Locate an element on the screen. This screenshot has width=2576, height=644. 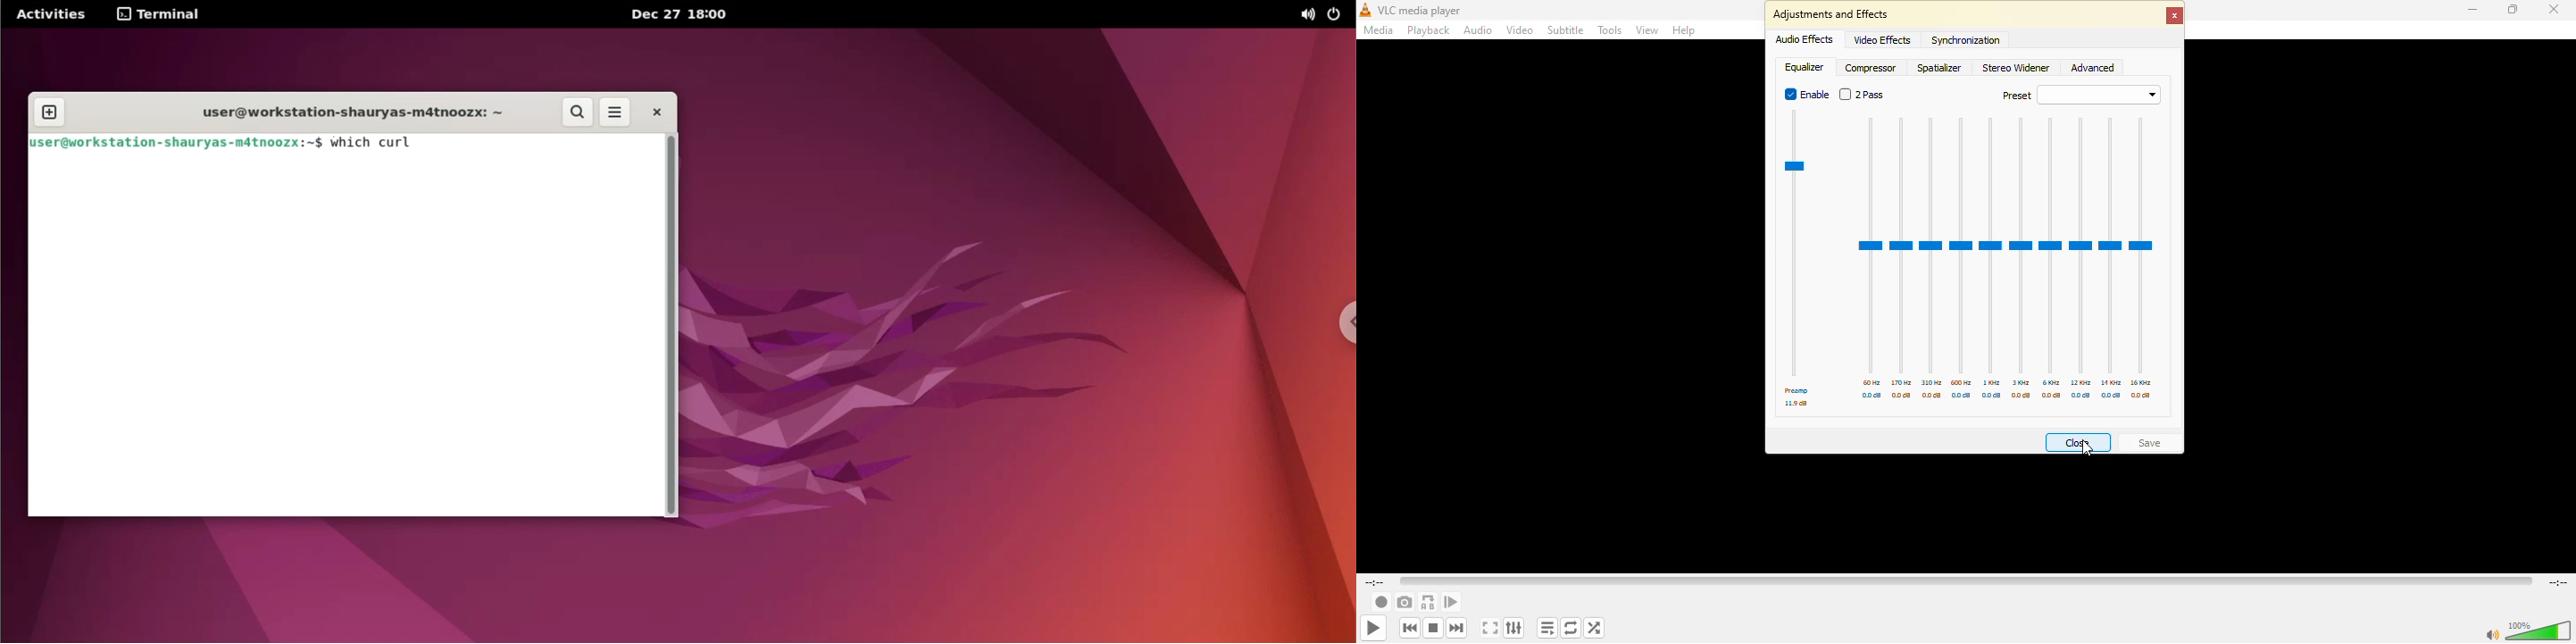
random is located at coordinates (1595, 625).